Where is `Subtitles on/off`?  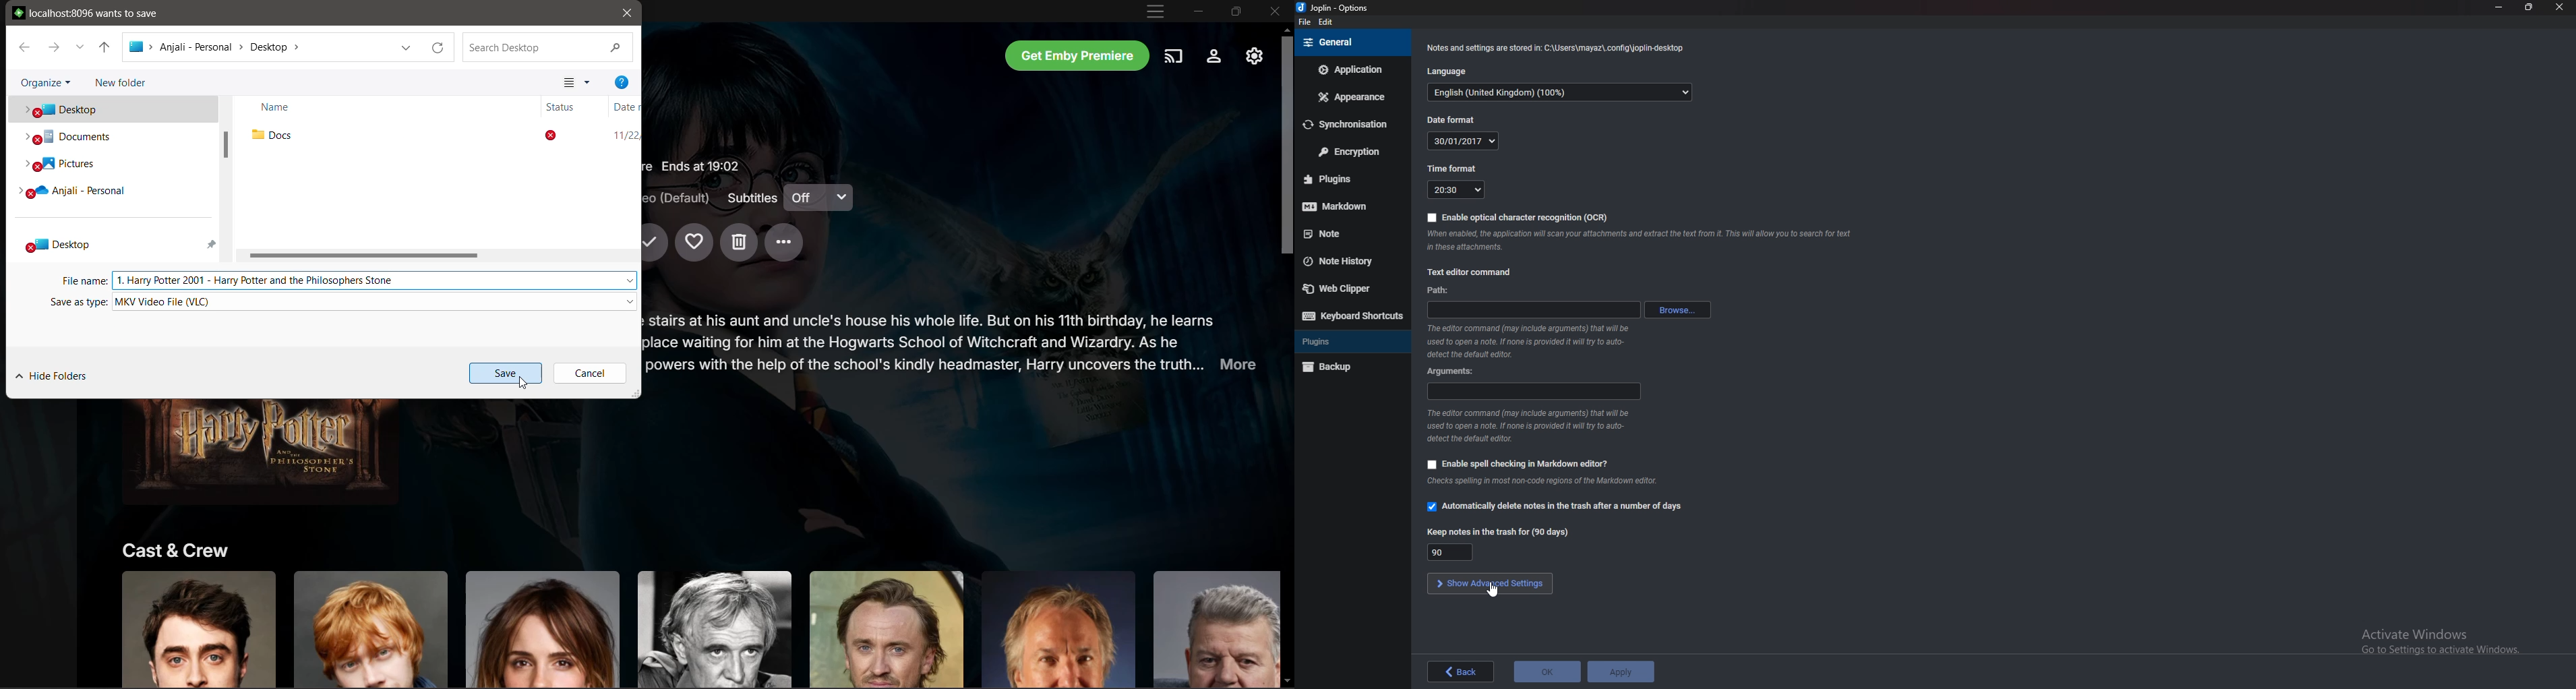 Subtitles on/off is located at coordinates (818, 197).